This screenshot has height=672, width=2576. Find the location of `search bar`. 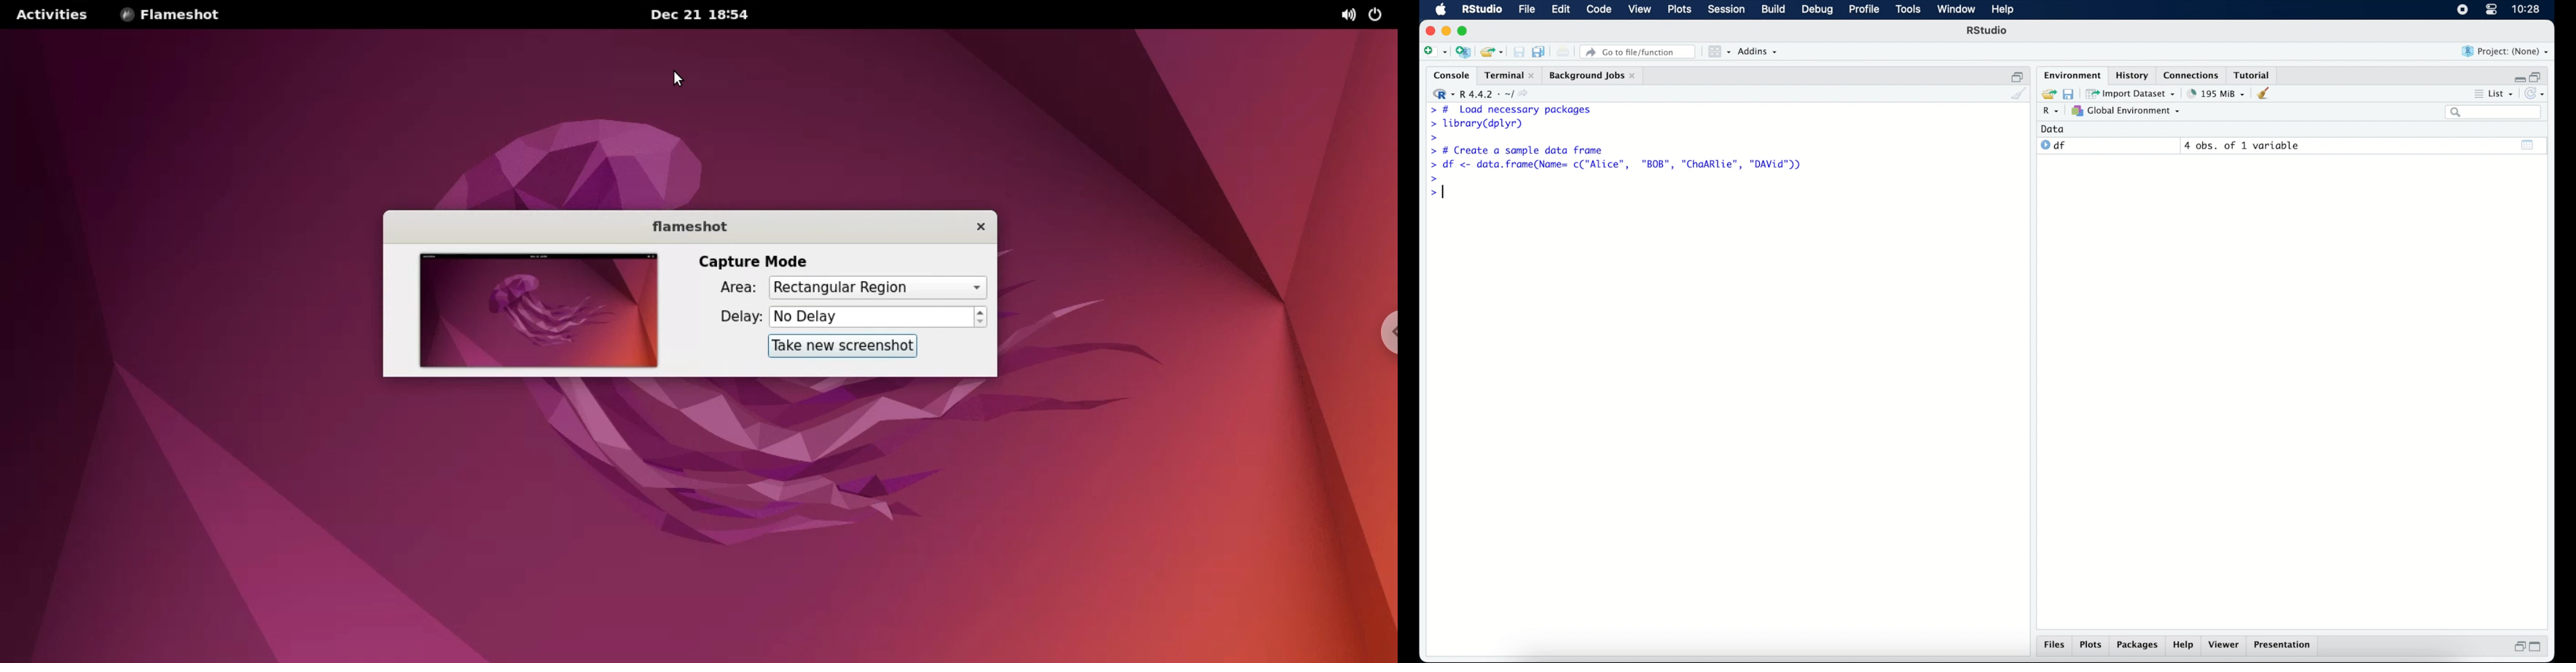

search bar is located at coordinates (2493, 113).